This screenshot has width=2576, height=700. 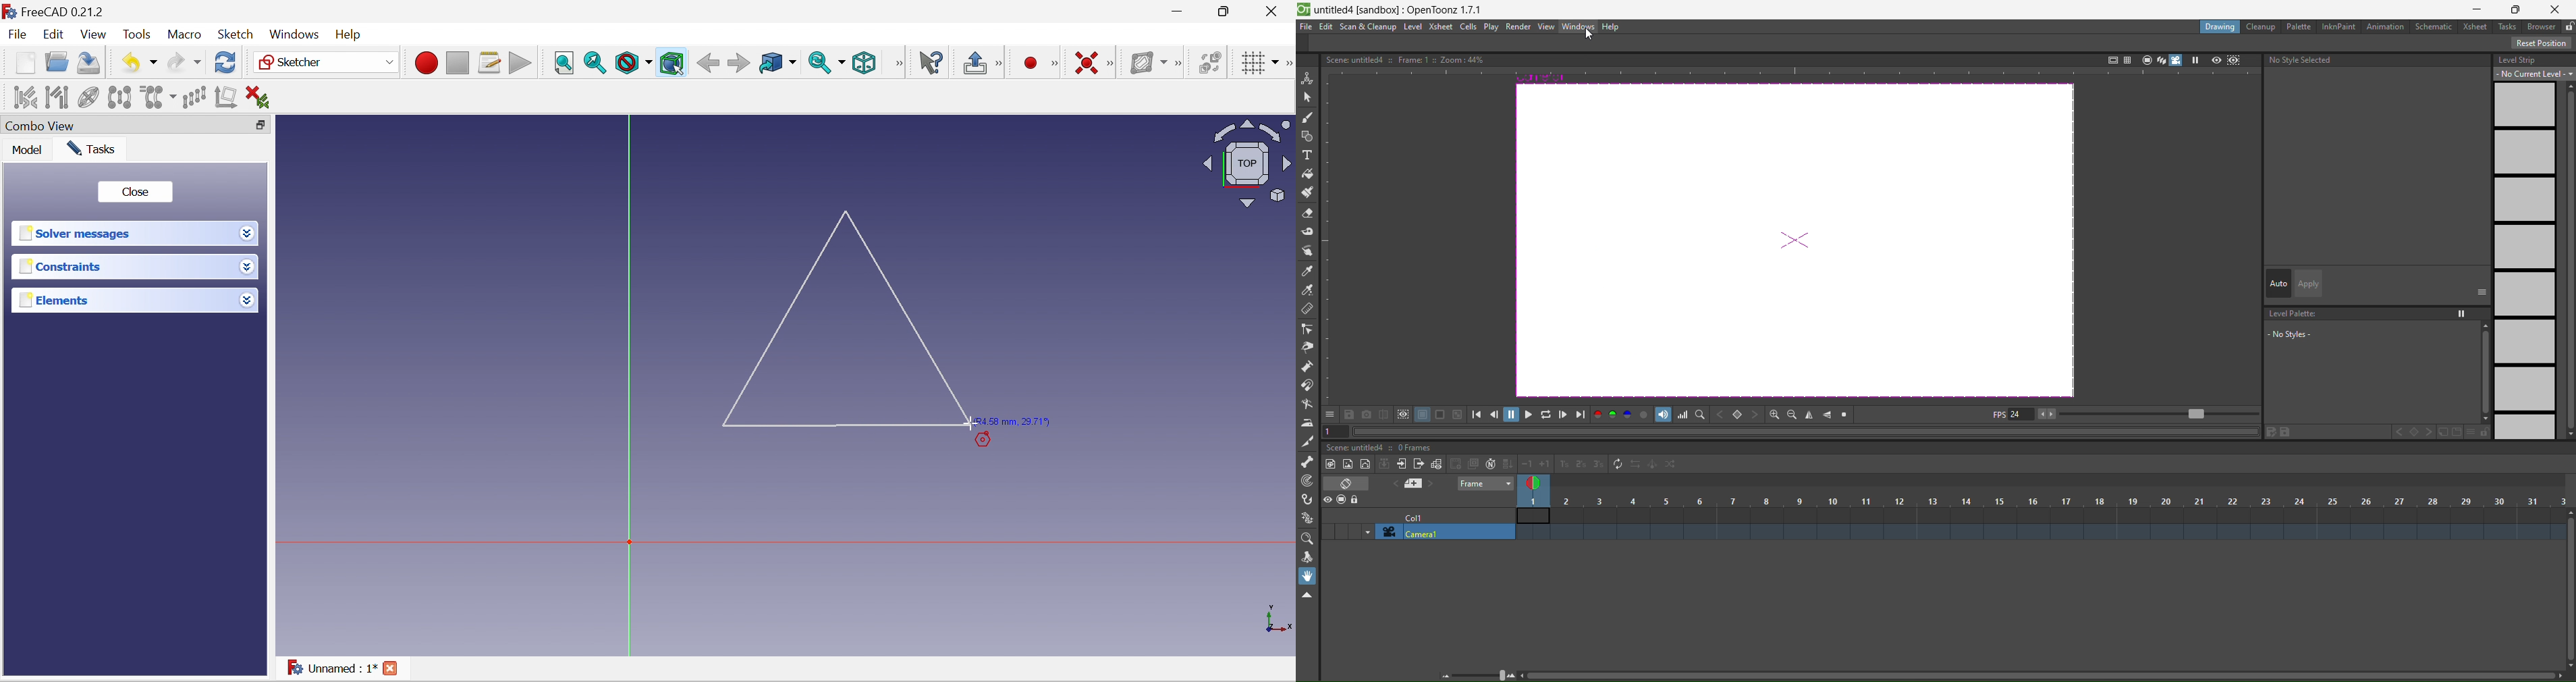 What do you see at coordinates (1588, 37) in the screenshot?
I see `cursor` at bounding box center [1588, 37].